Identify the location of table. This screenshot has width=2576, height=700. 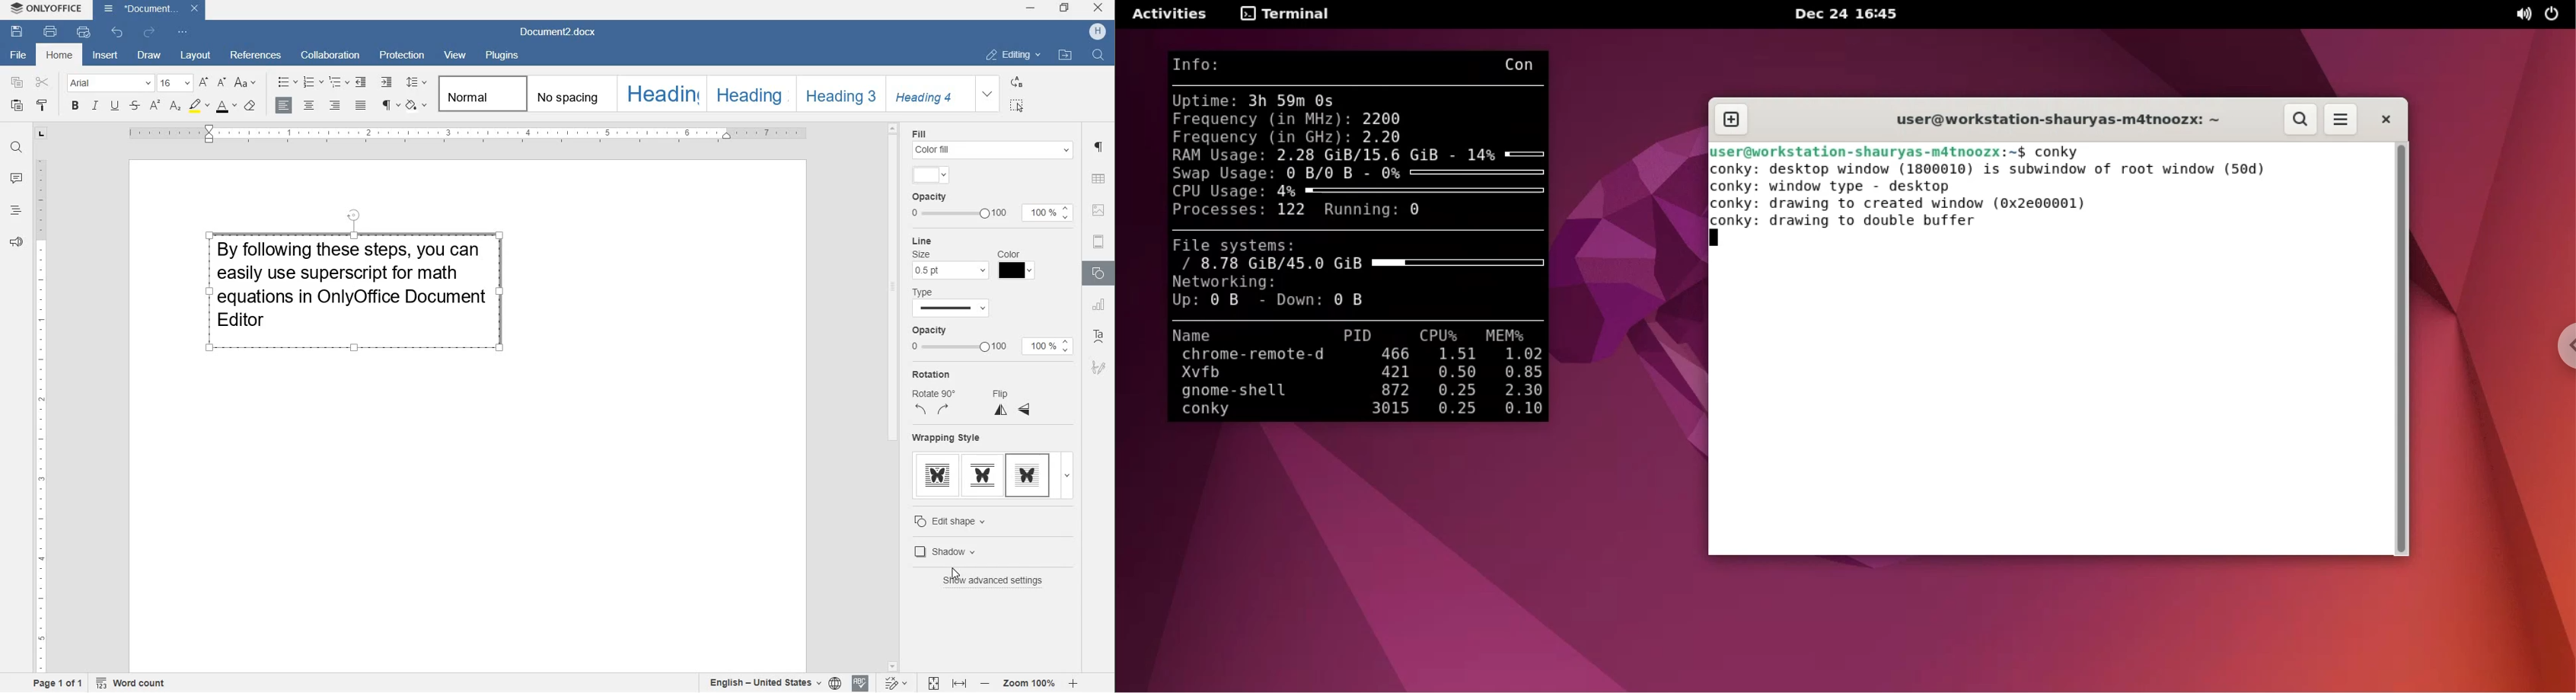
(1099, 180).